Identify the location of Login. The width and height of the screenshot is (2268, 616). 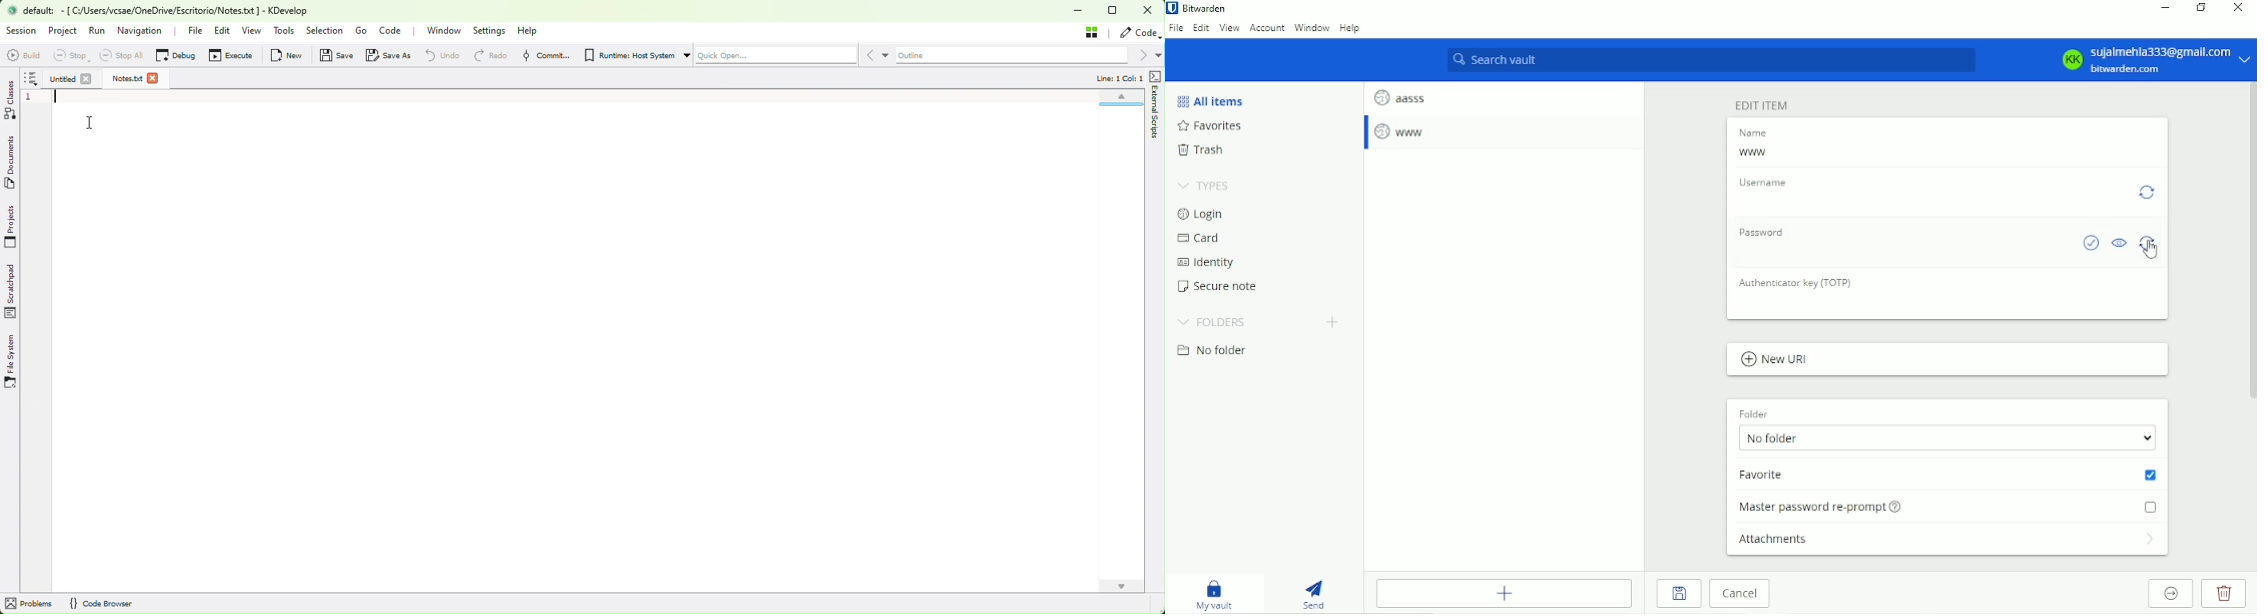
(1200, 214).